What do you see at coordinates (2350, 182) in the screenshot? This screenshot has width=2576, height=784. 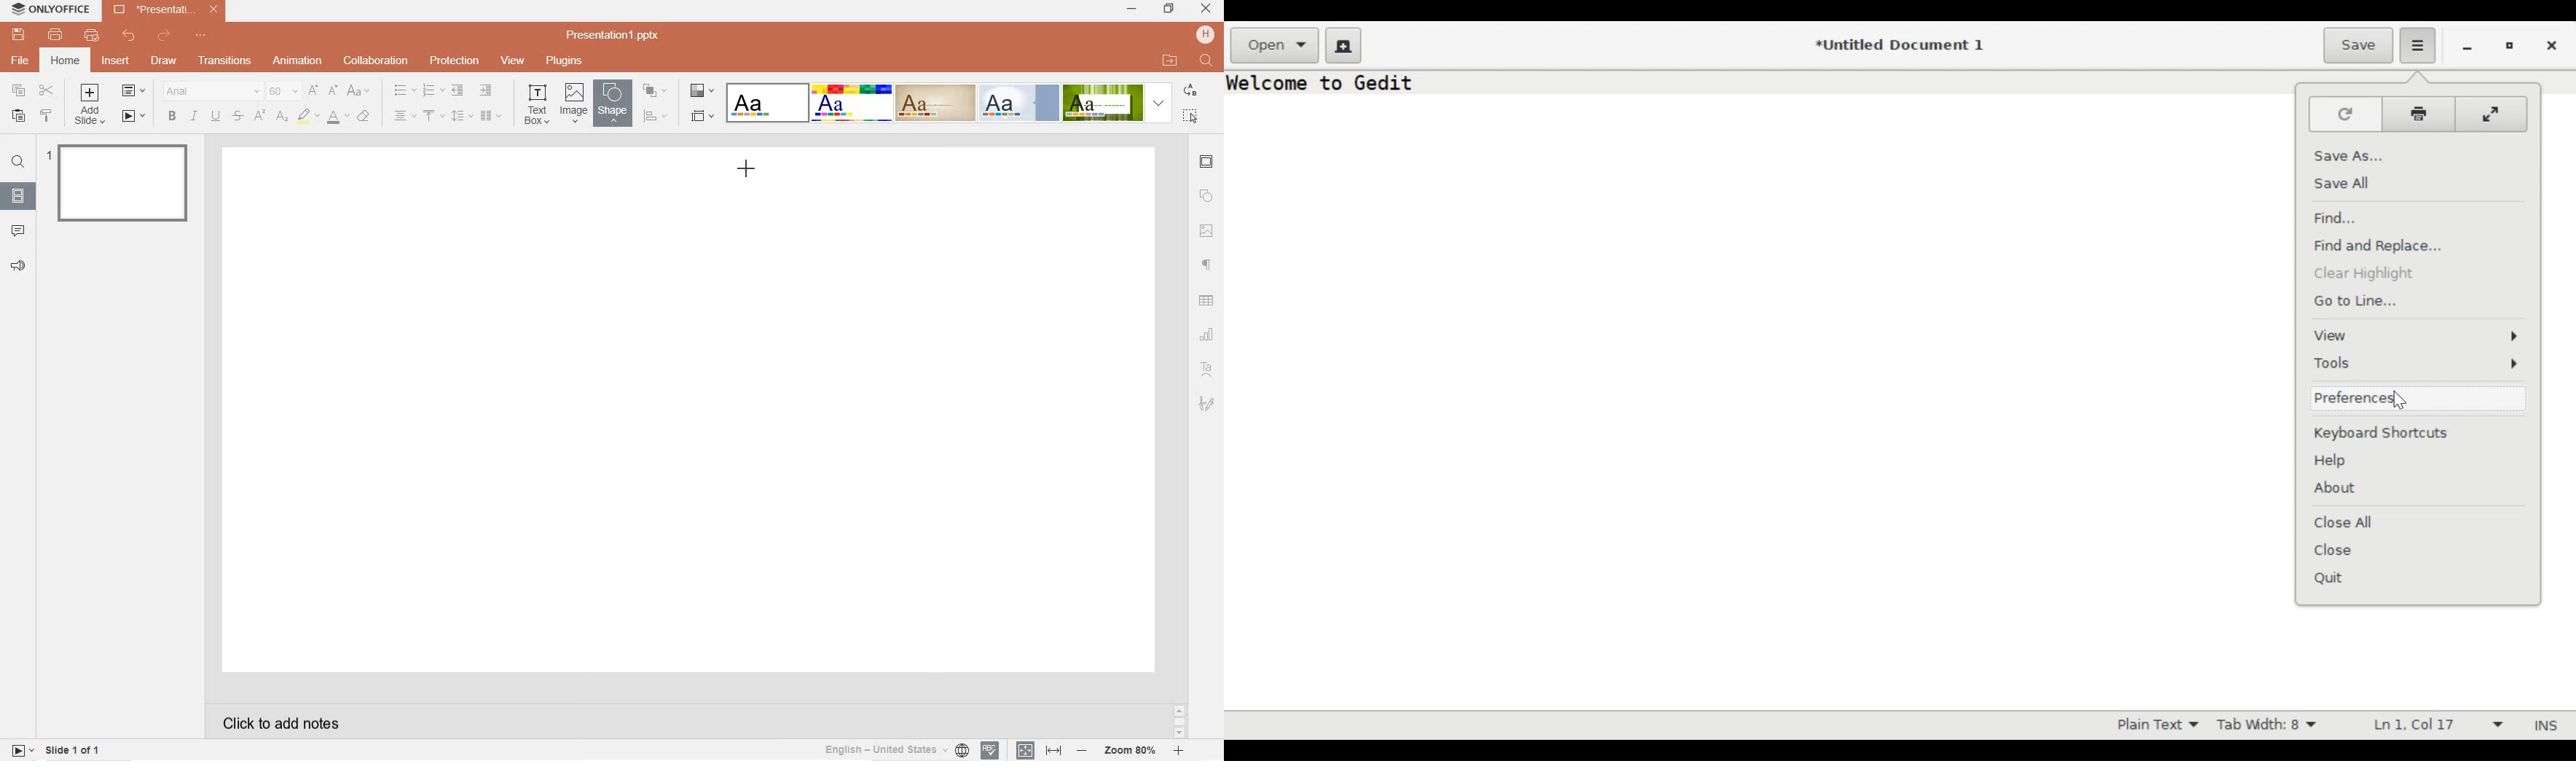 I see `Save All` at bounding box center [2350, 182].